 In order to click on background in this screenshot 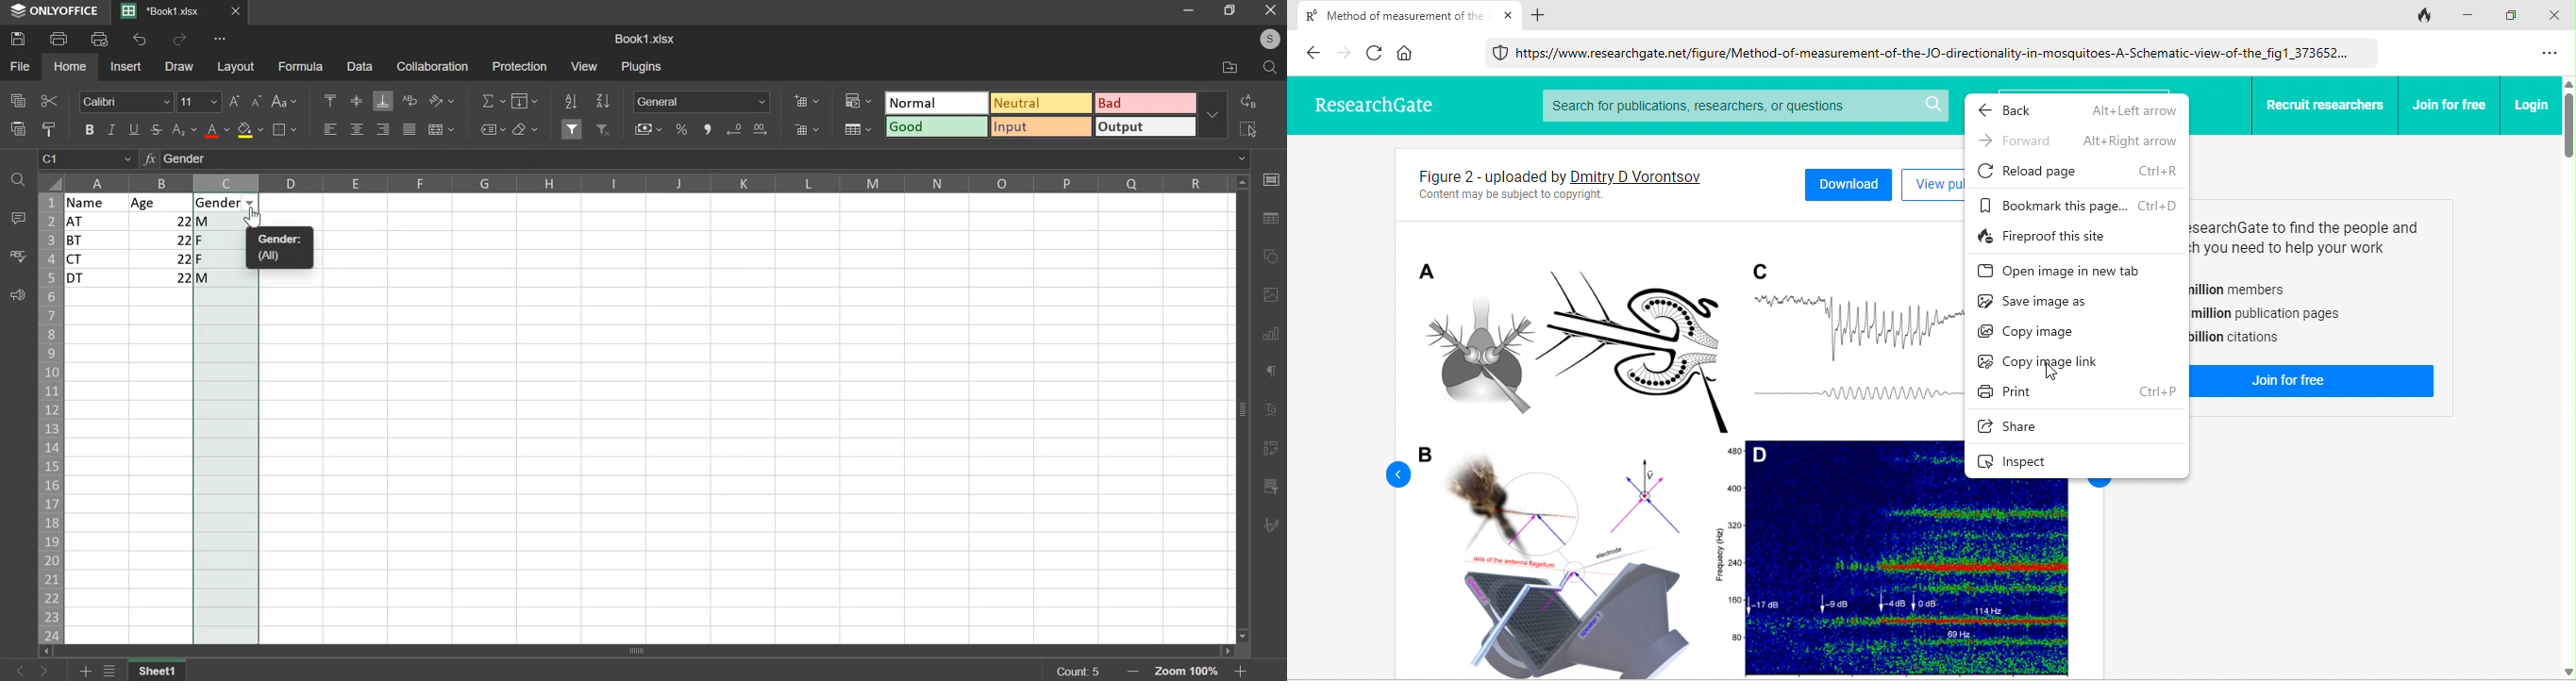, I will do `click(250, 130)`.